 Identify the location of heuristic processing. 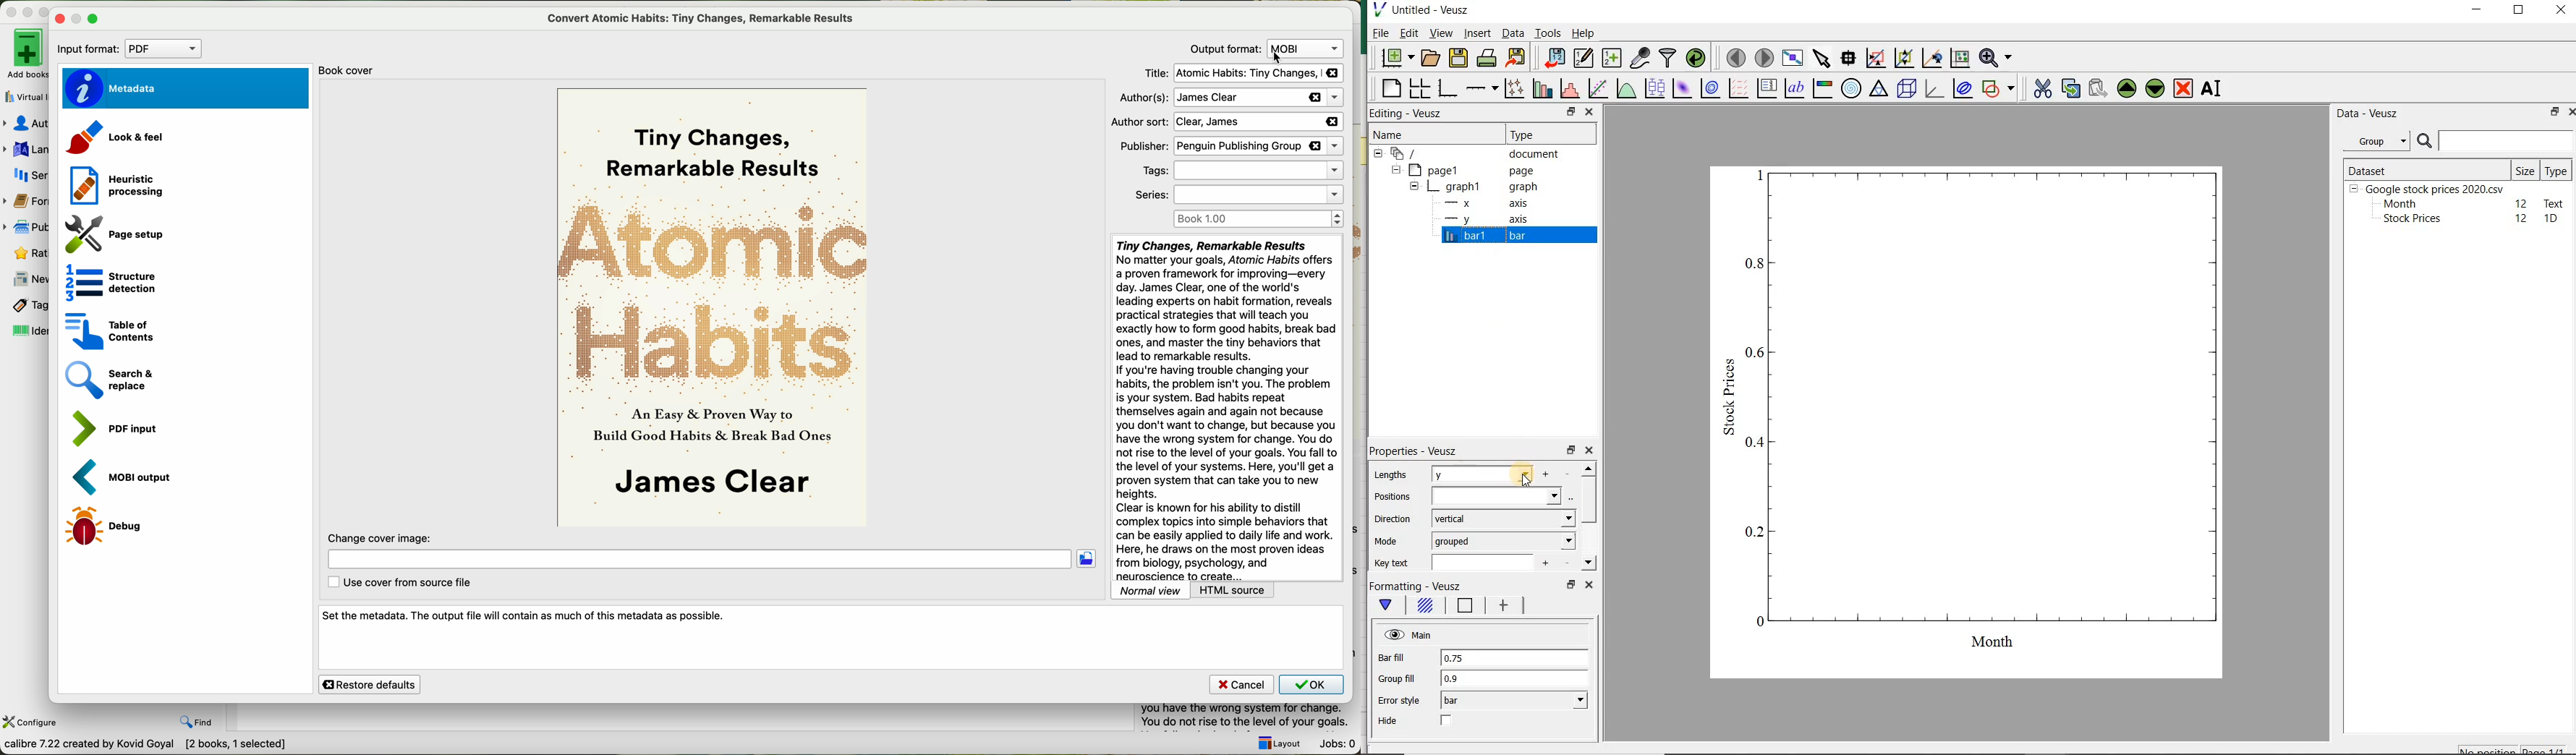
(112, 183).